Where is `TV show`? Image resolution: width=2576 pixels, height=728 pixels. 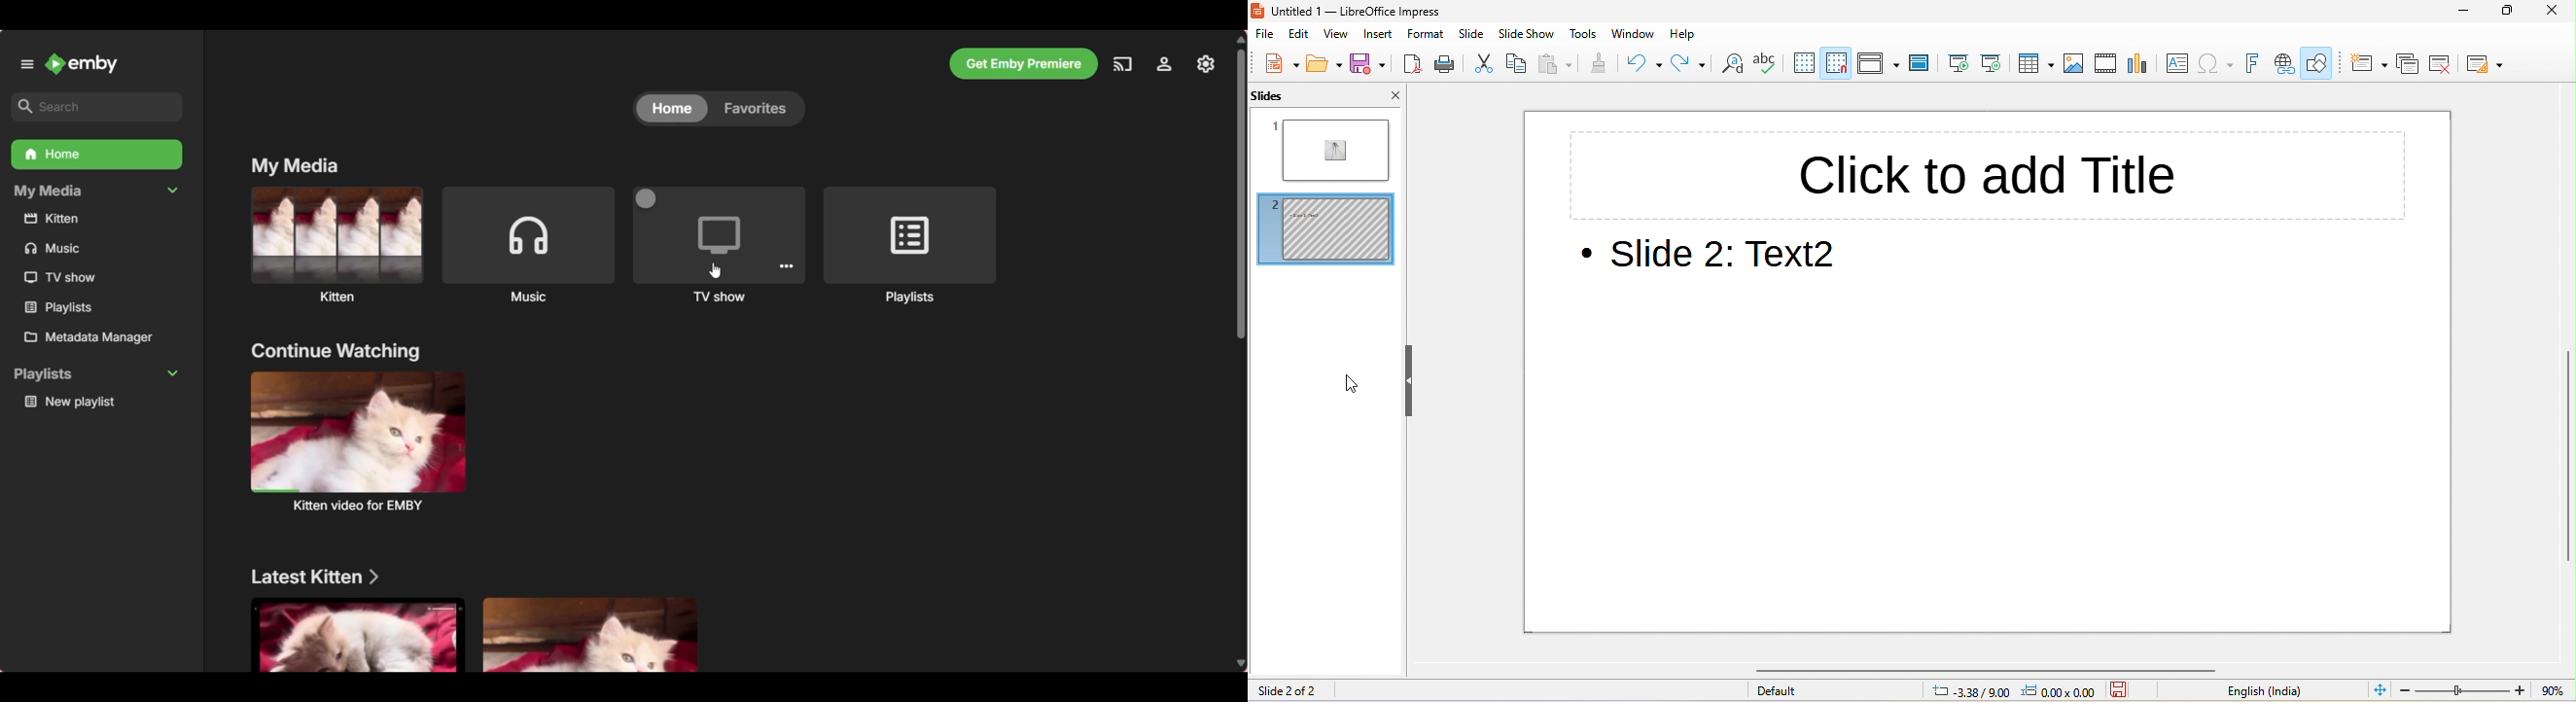 TV show is located at coordinates (718, 237).